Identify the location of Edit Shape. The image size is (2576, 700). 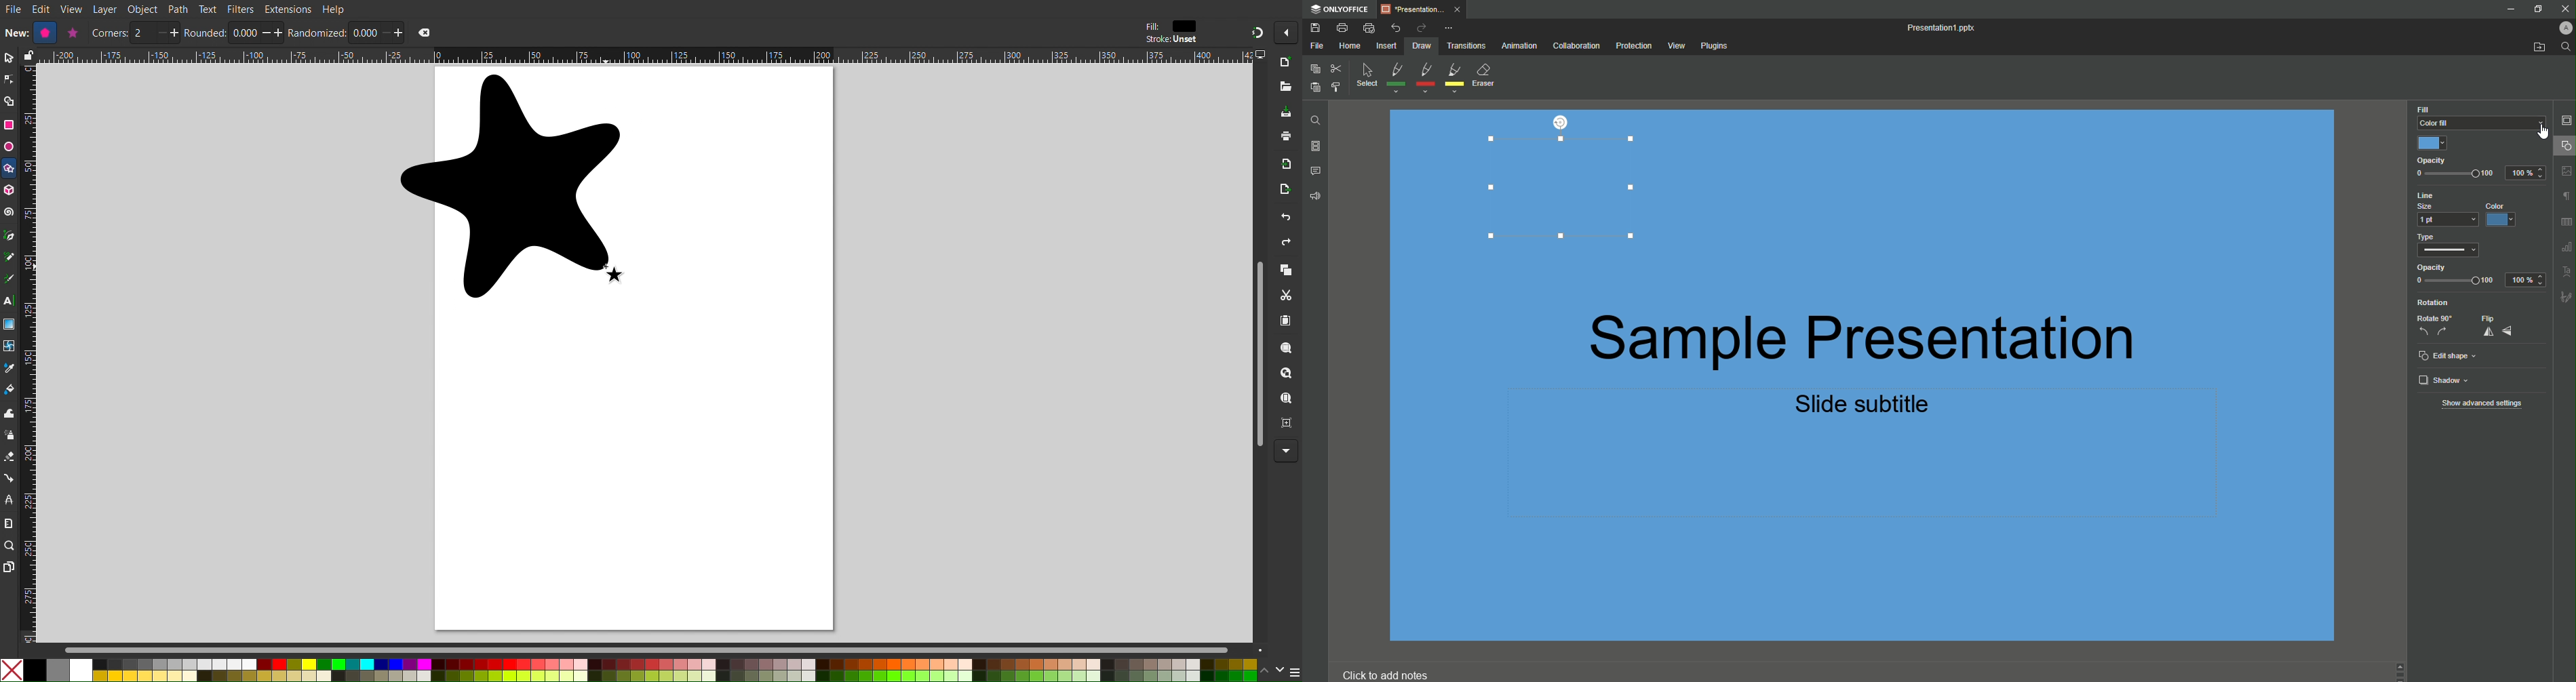
(2449, 356).